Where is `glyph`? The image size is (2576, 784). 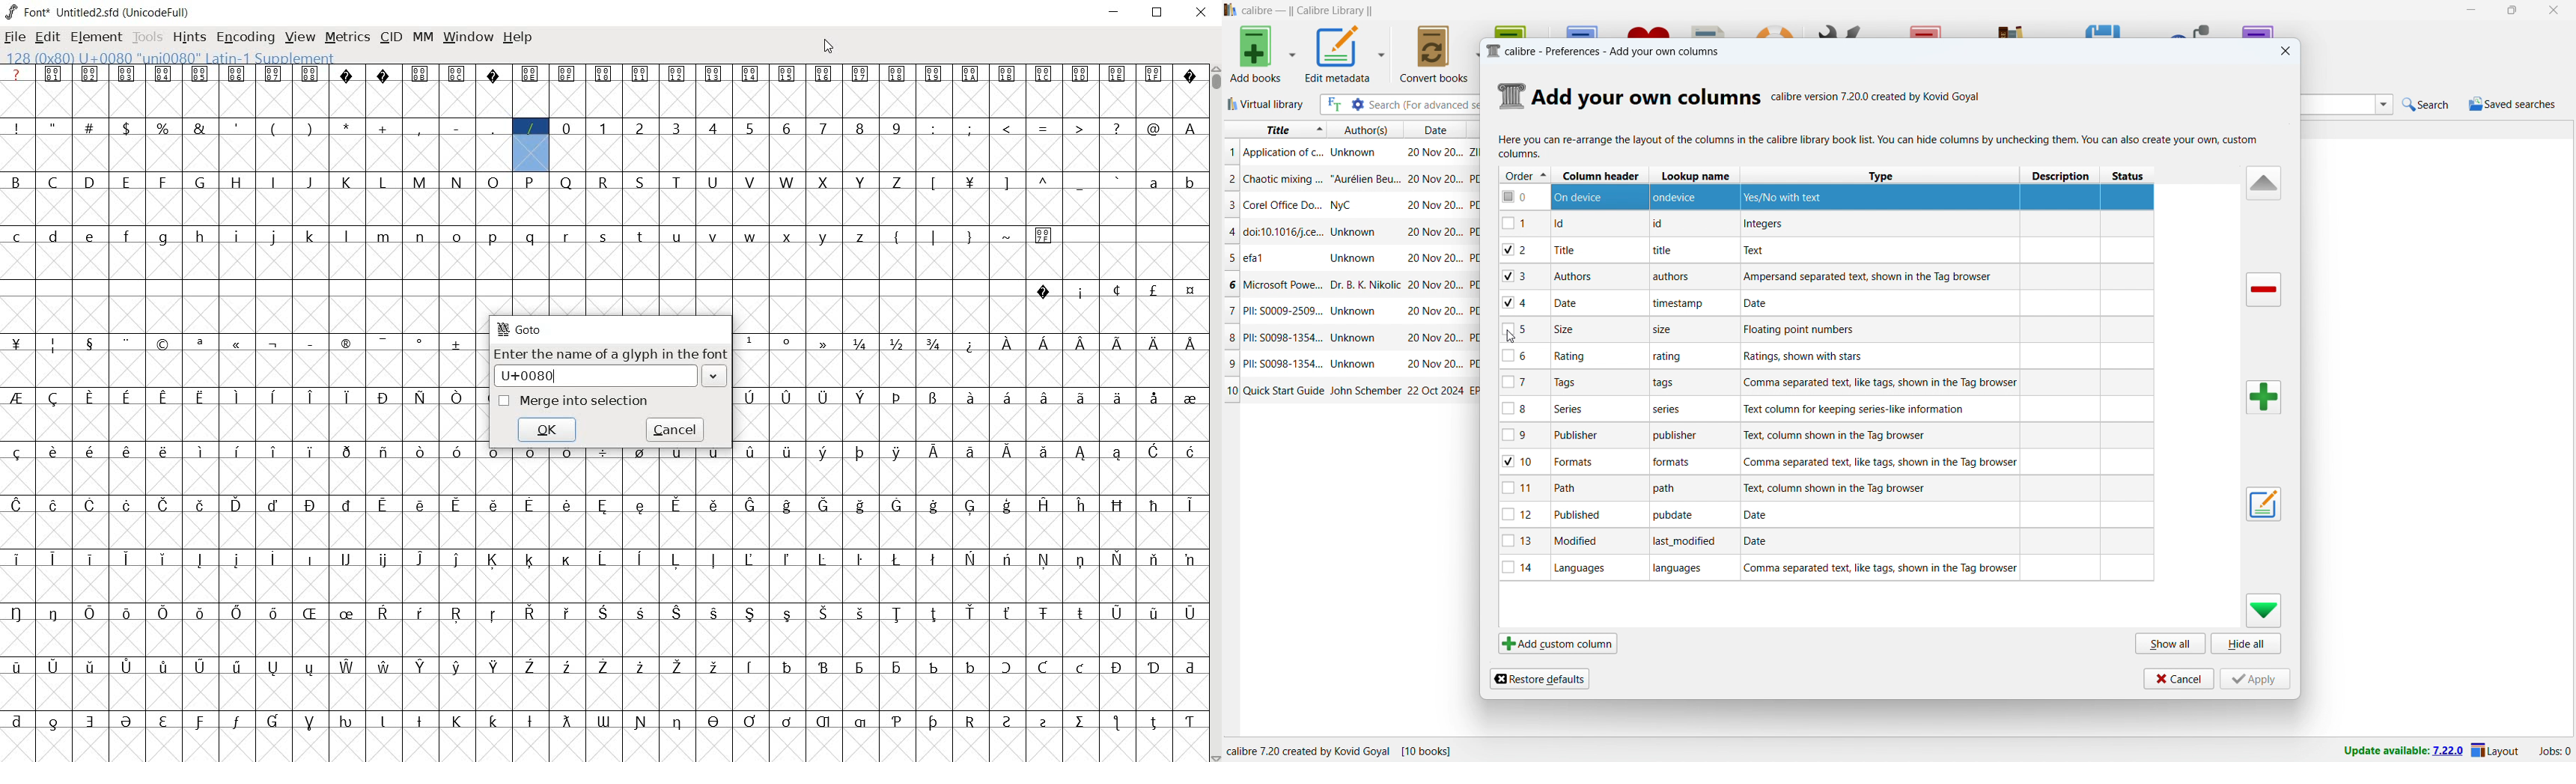
glyph is located at coordinates (419, 397).